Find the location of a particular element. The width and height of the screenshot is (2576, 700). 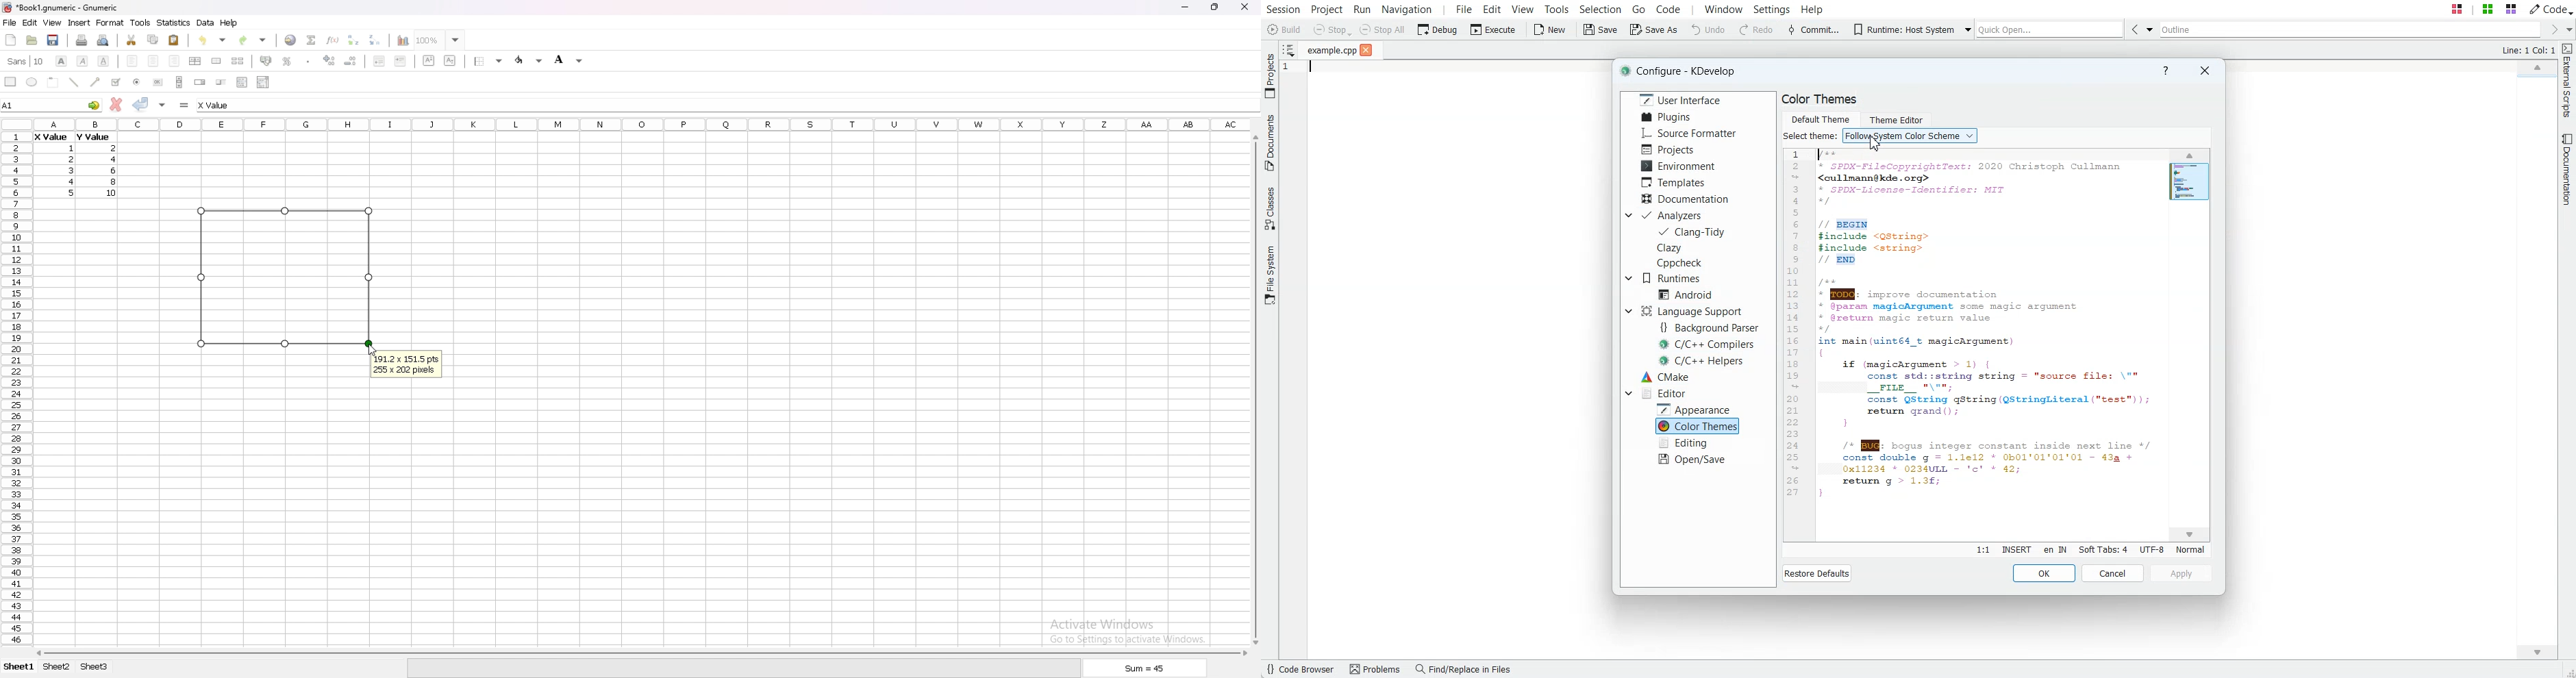

Text is located at coordinates (2527, 51).